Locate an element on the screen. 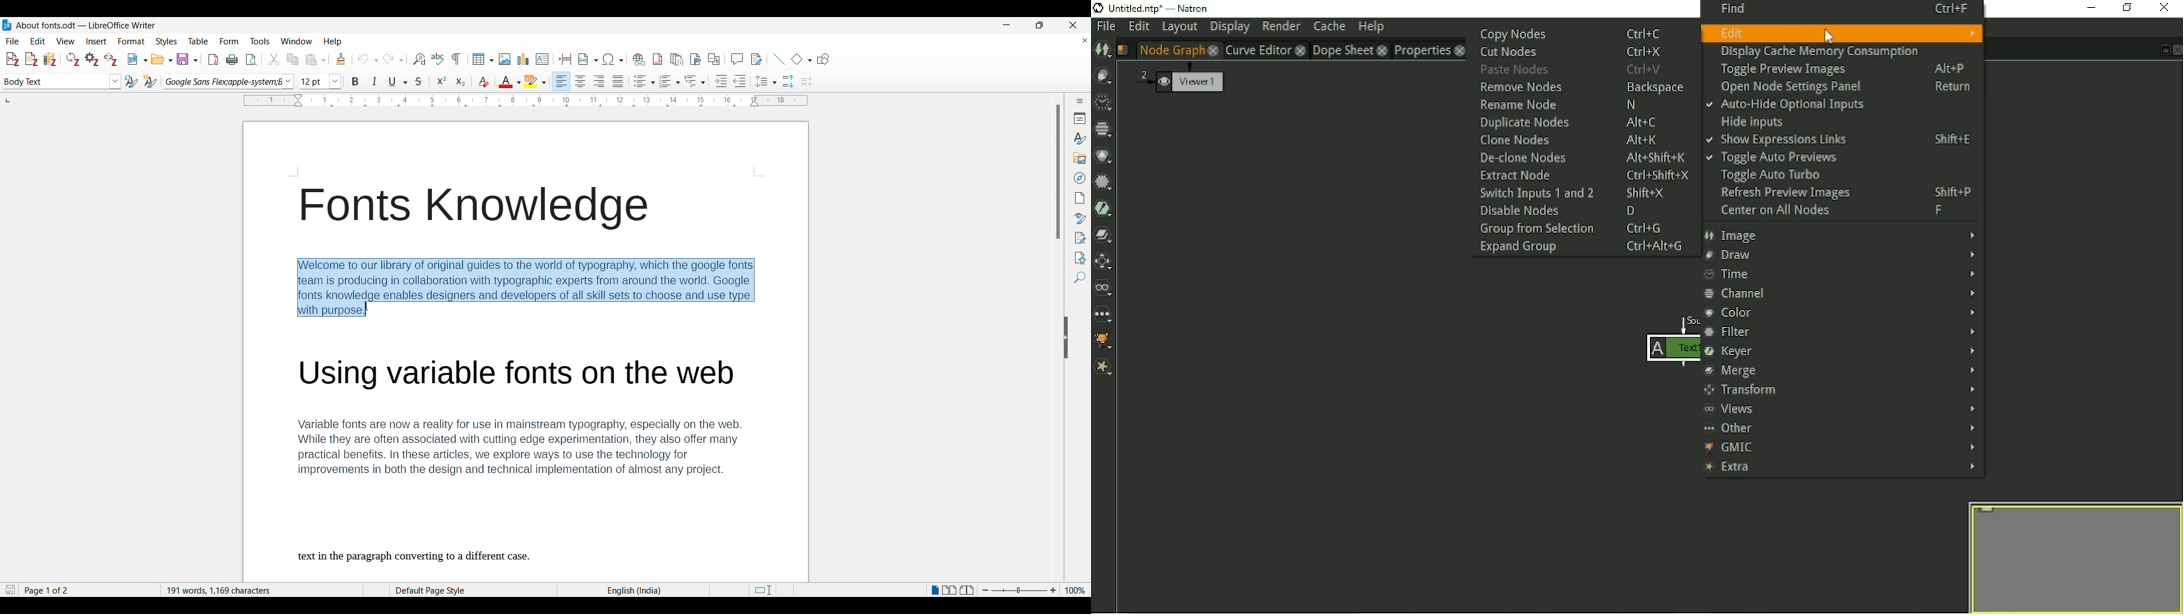  Bold is located at coordinates (355, 81).